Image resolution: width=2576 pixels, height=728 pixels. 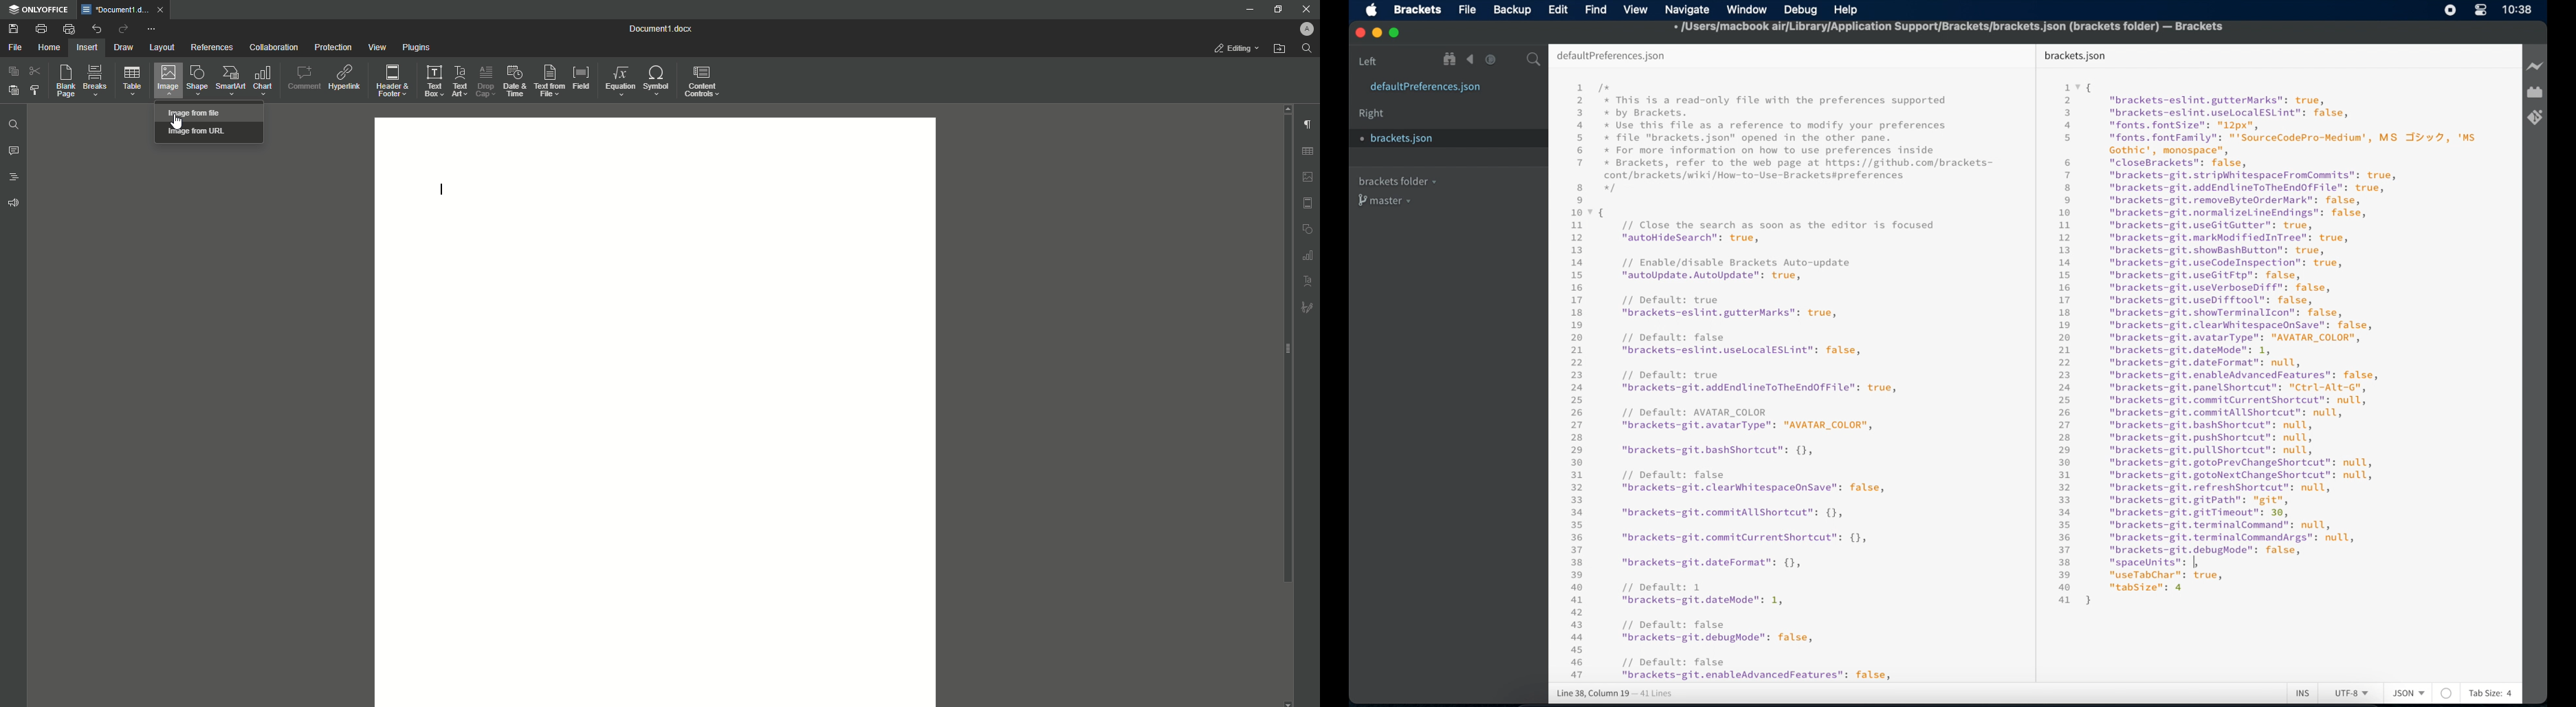 What do you see at coordinates (2491, 693) in the screenshot?
I see `tab size: 4` at bounding box center [2491, 693].